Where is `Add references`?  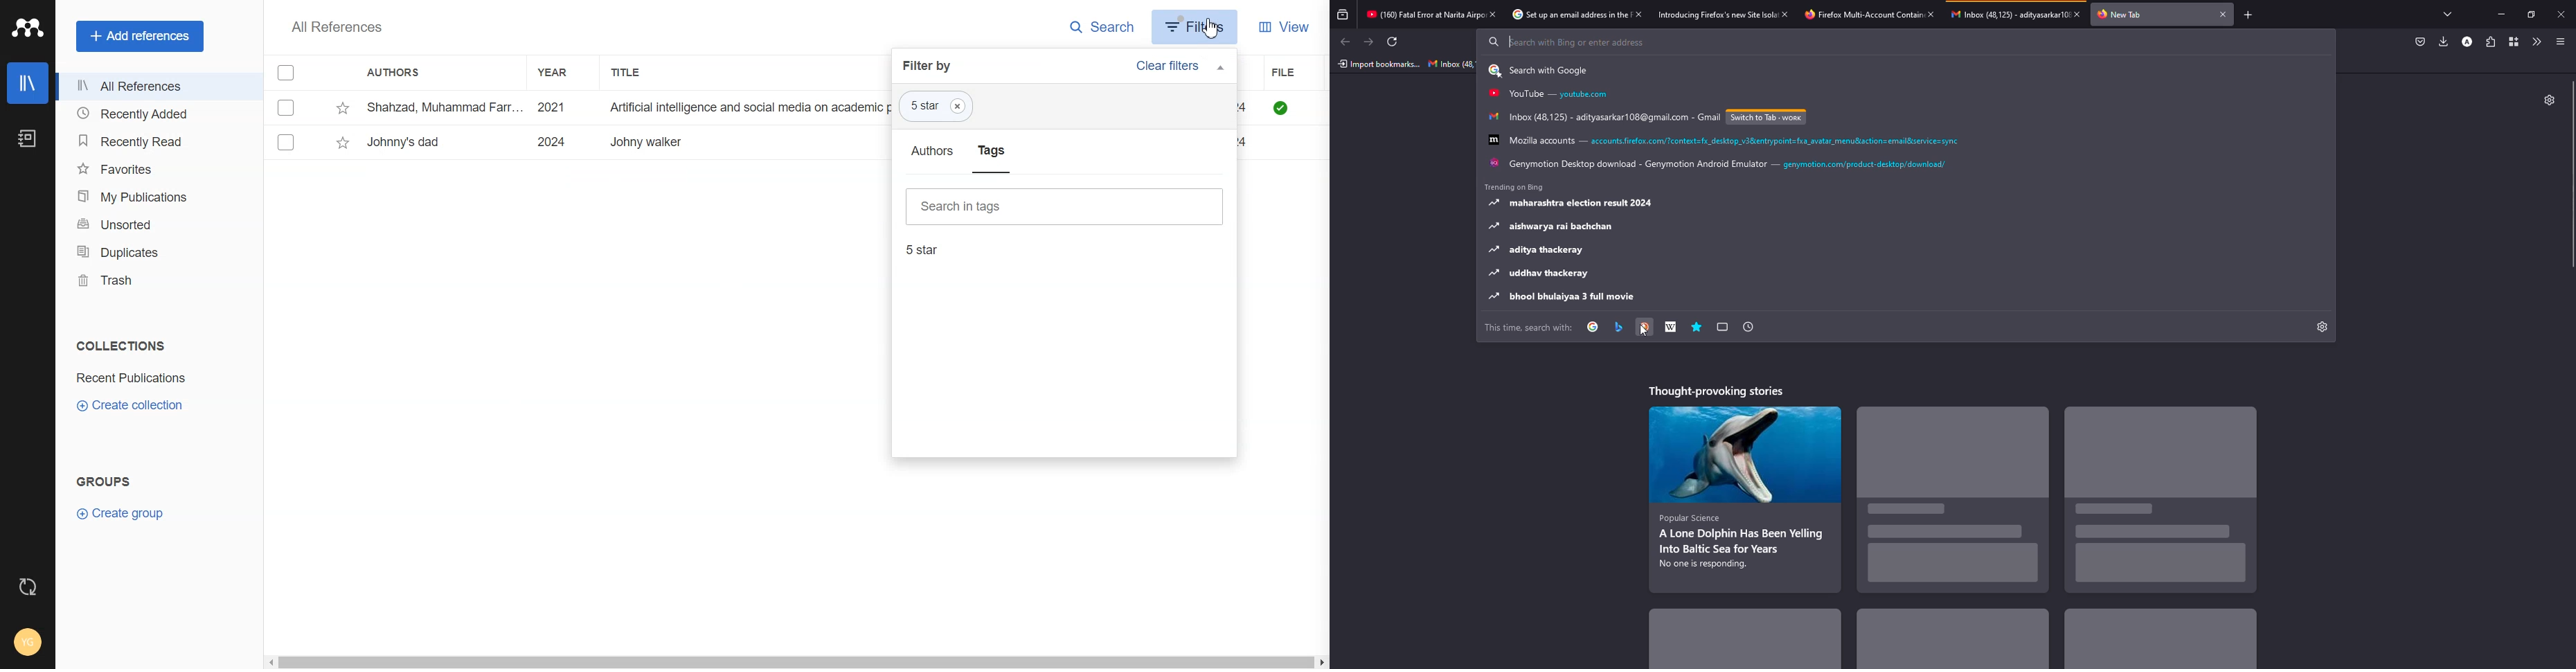 Add references is located at coordinates (140, 36).